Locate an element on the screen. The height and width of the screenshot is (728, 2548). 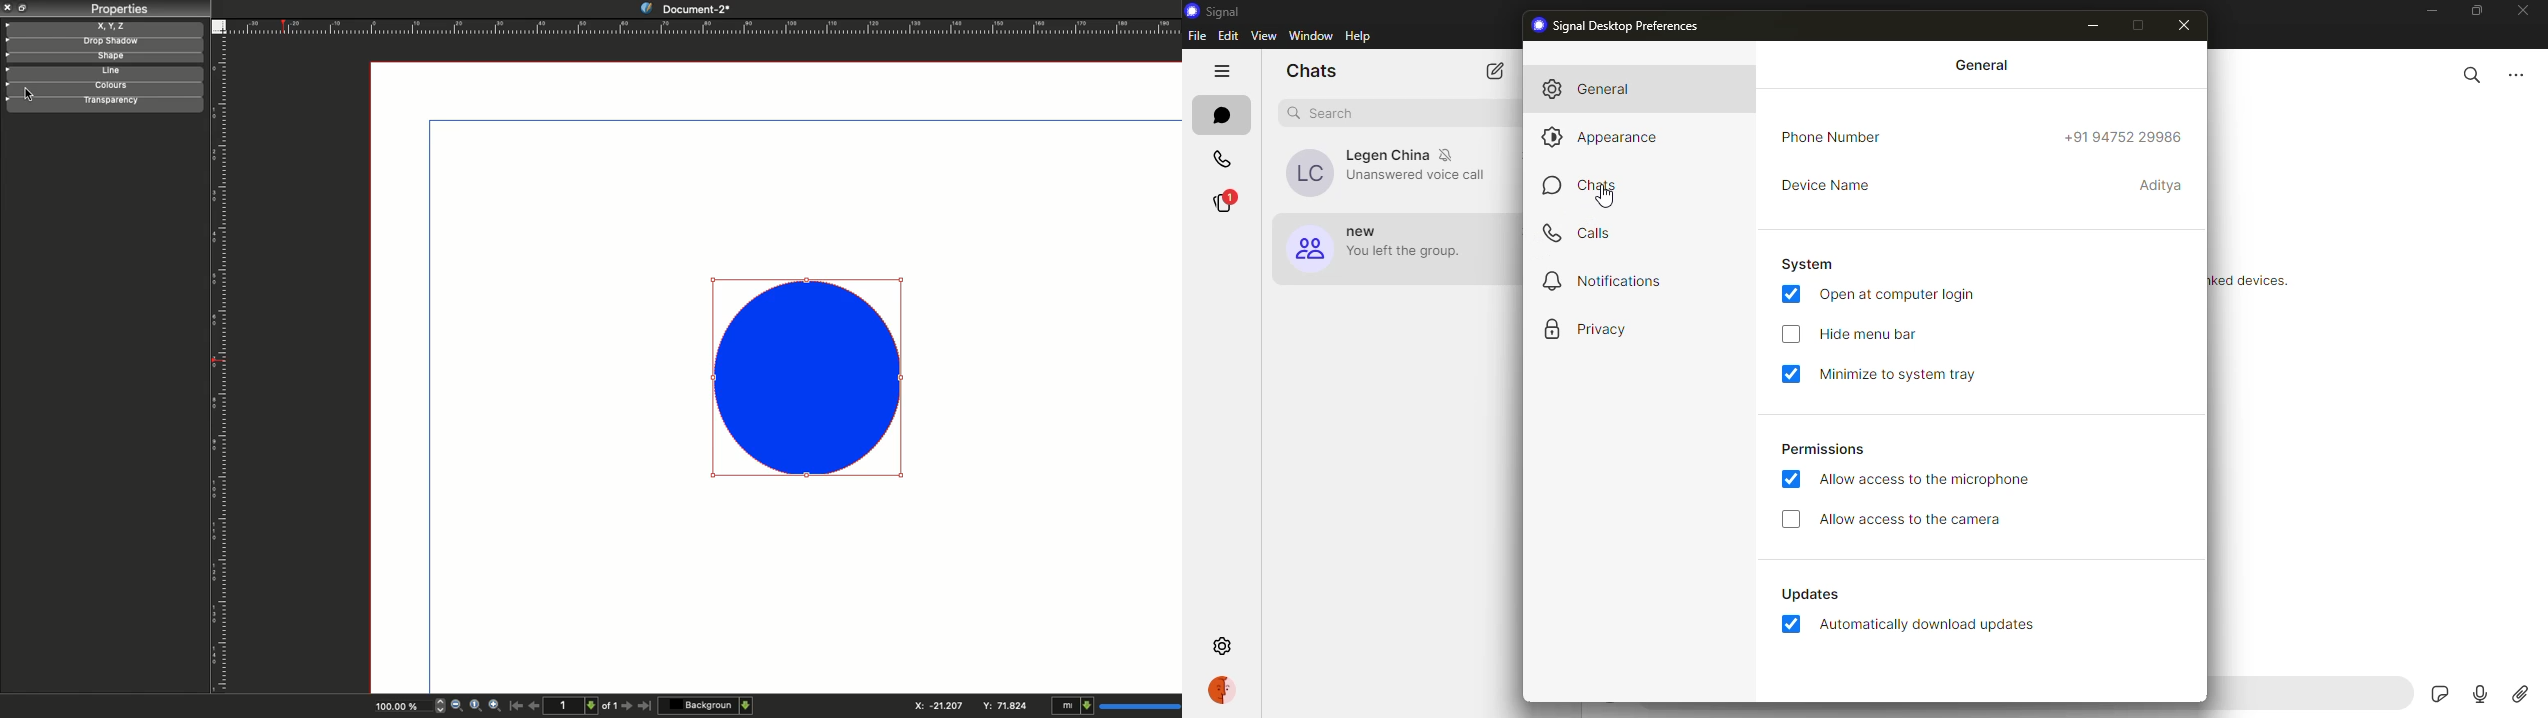
Ruler is located at coordinates (222, 366).